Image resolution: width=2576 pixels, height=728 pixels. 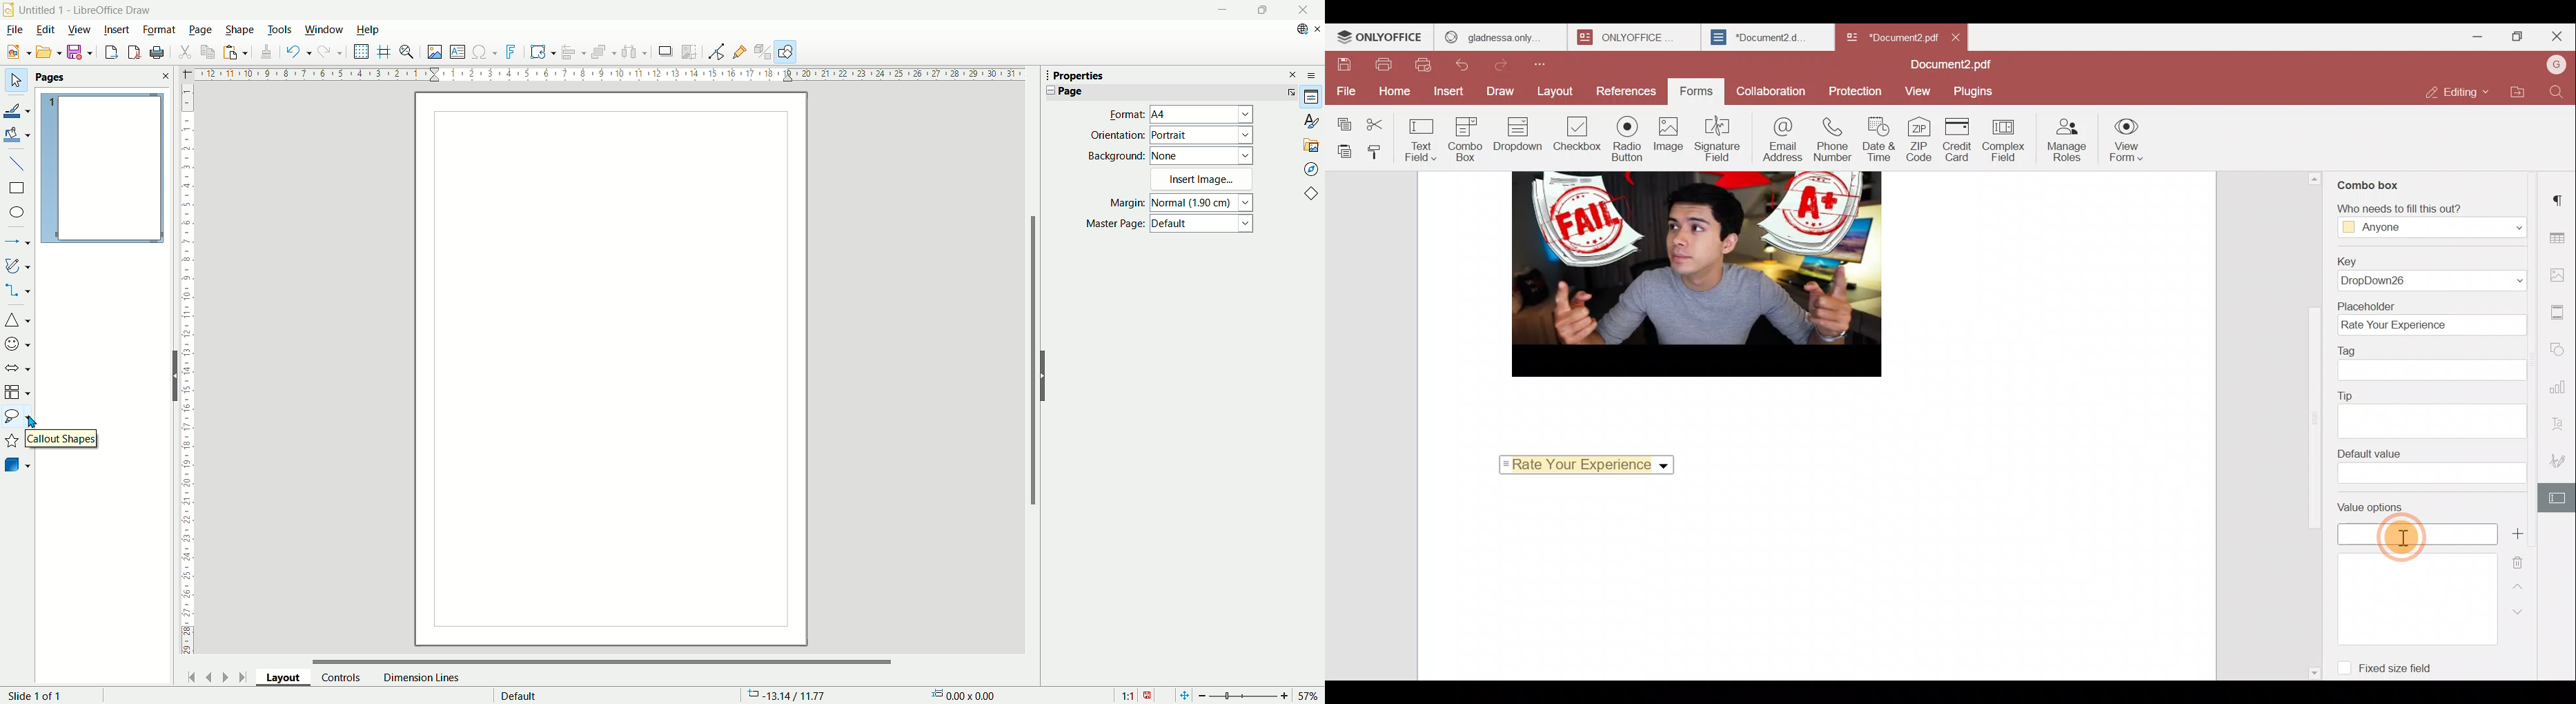 What do you see at coordinates (609, 76) in the screenshot?
I see `Hotizontal ruler` at bounding box center [609, 76].